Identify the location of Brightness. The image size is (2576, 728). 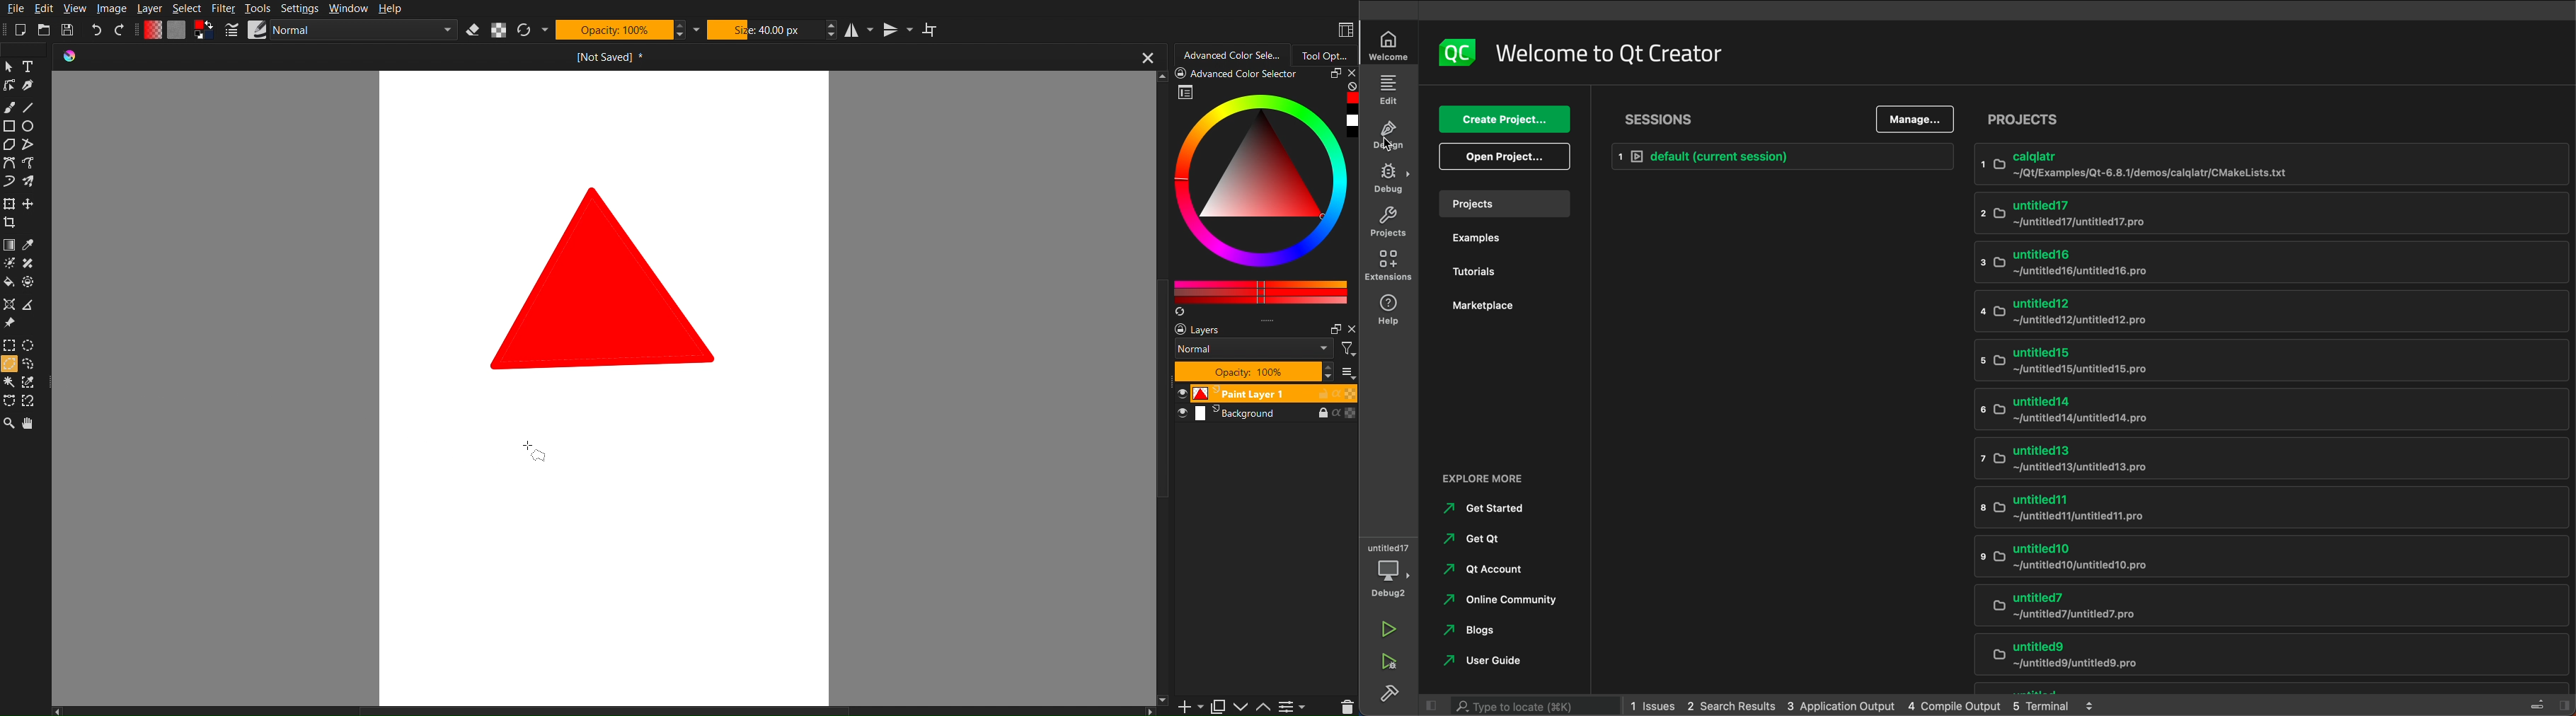
(8, 263).